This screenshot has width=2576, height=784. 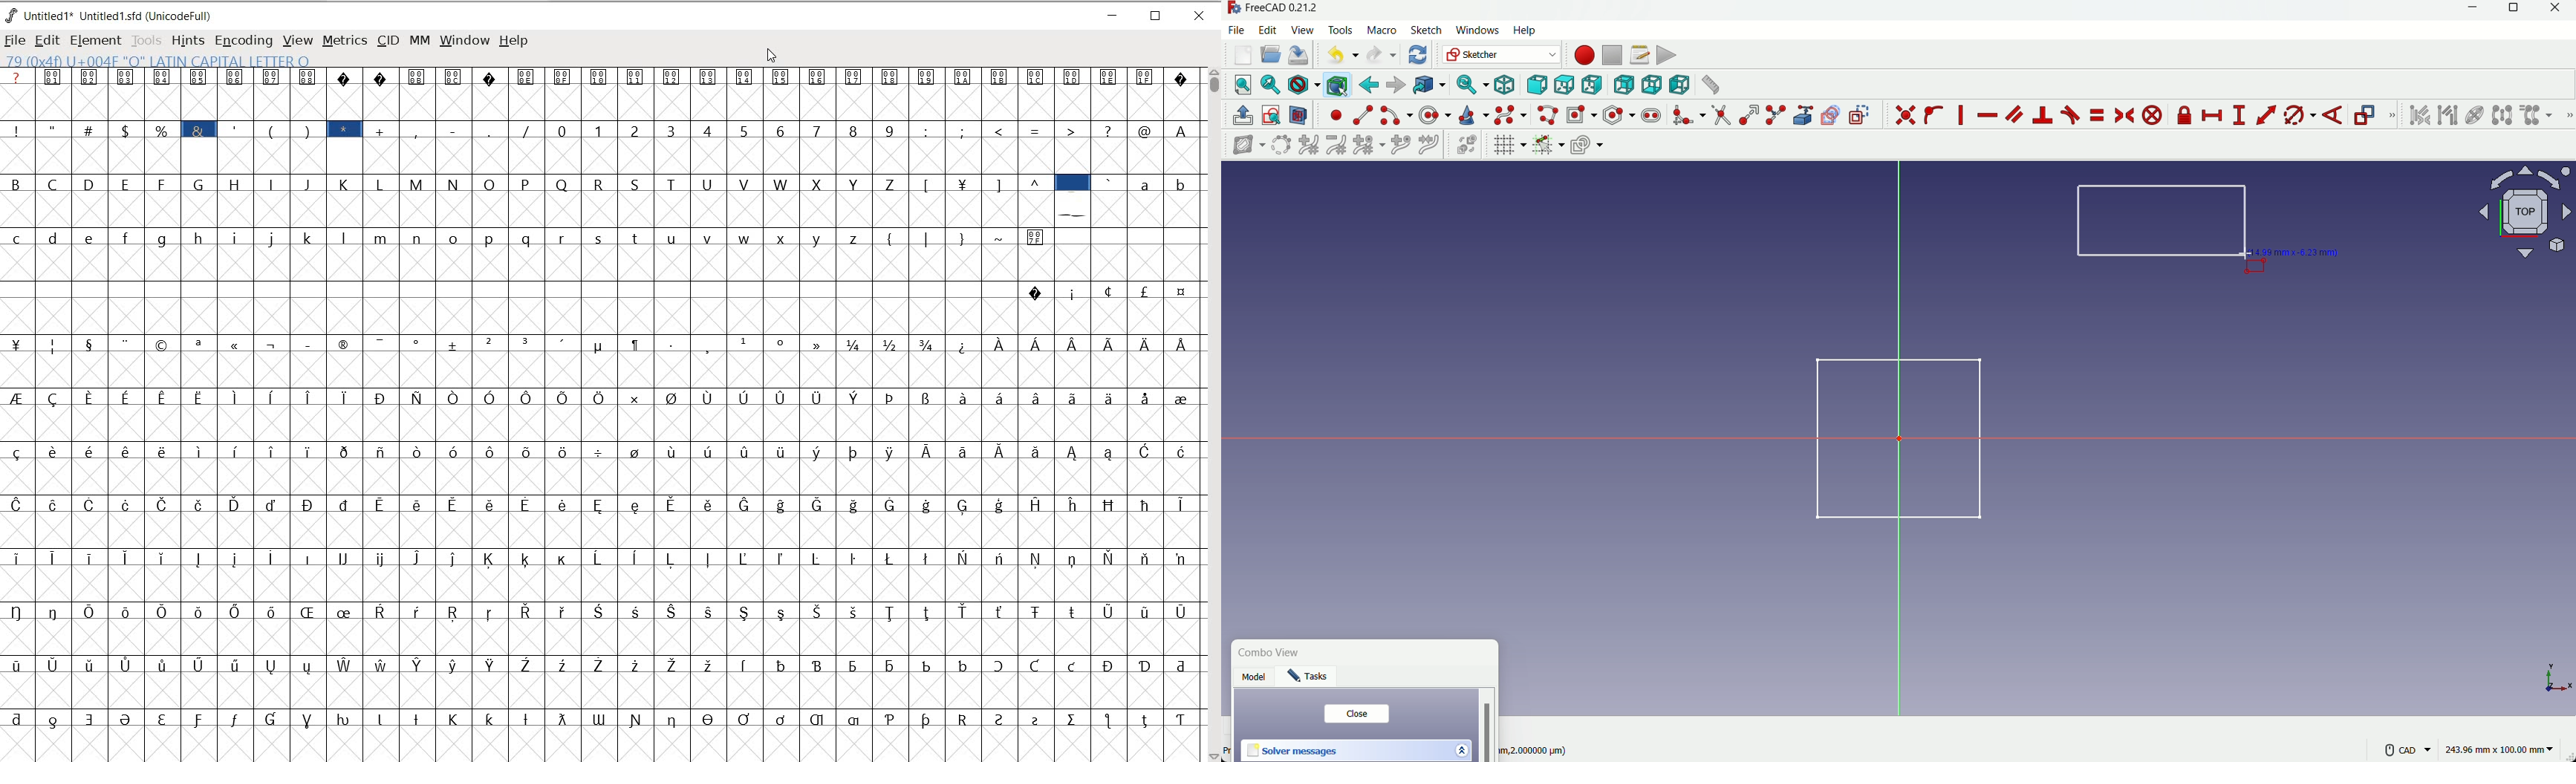 What do you see at coordinates (1500, 54) in the screenshot?
I see `switch workbenches` at bounding box center [1500, 54].